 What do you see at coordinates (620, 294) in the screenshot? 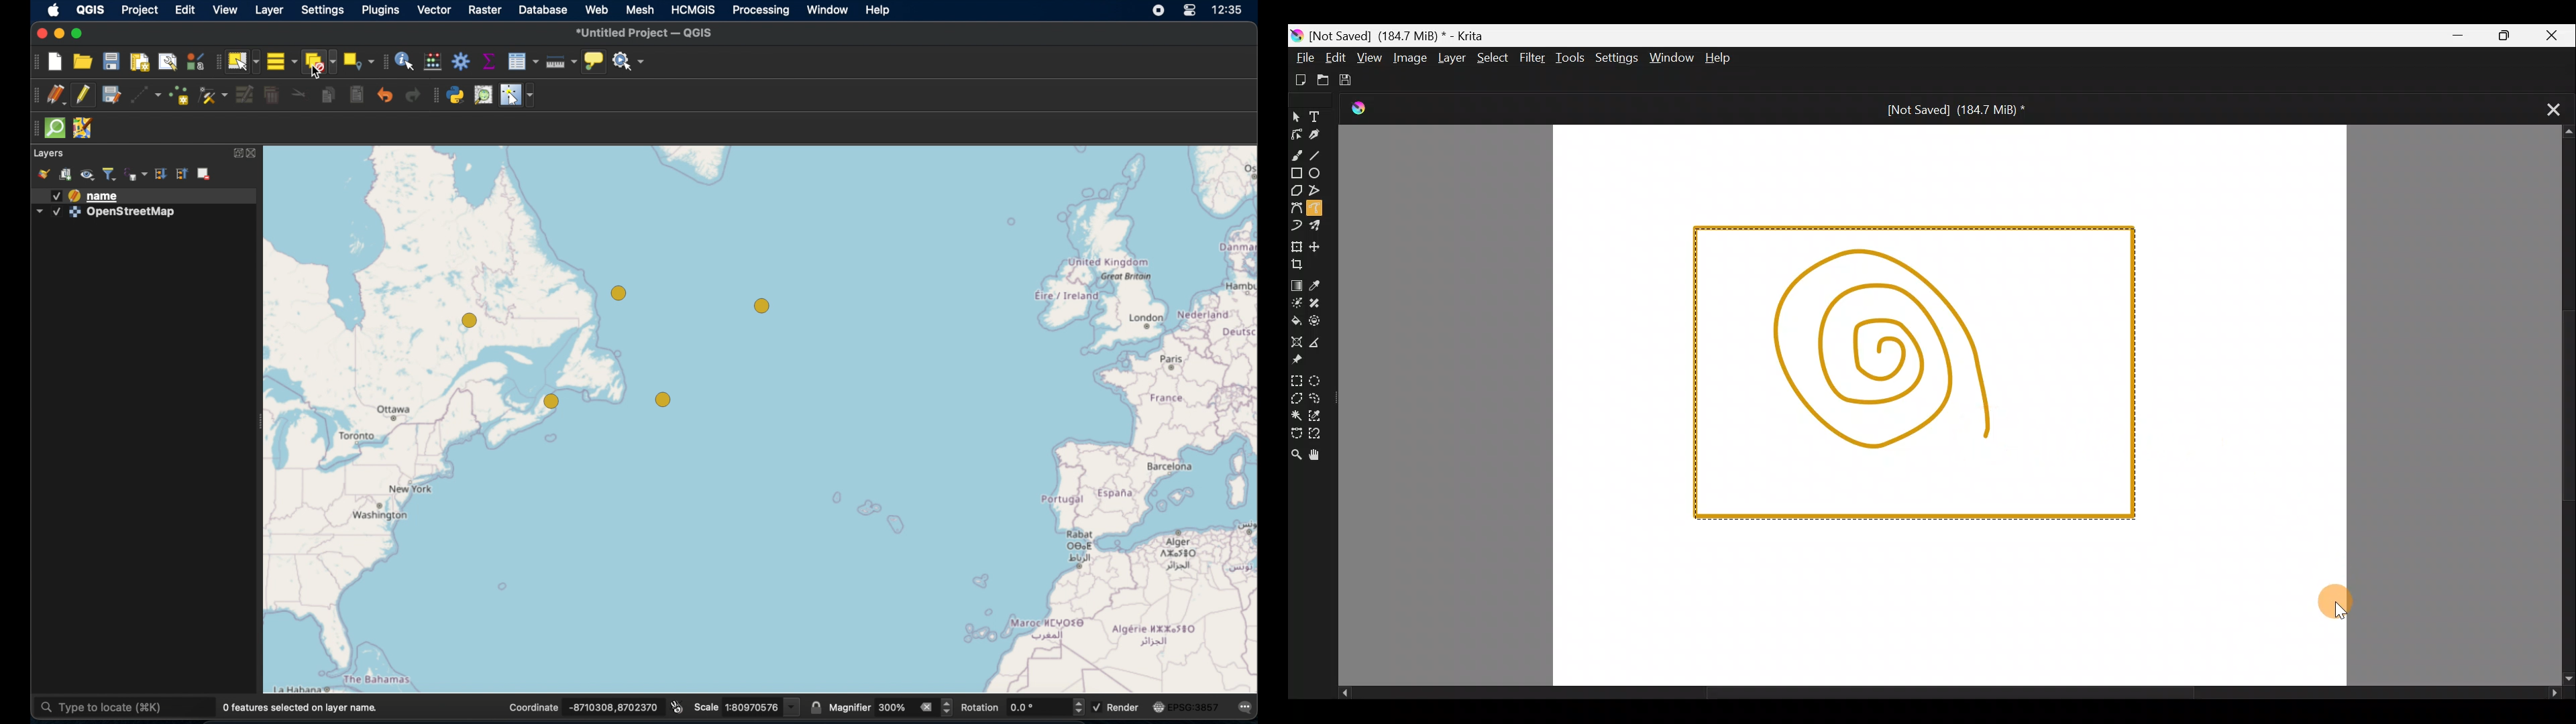
I see `unselected point` at bounding box center [620, 294].